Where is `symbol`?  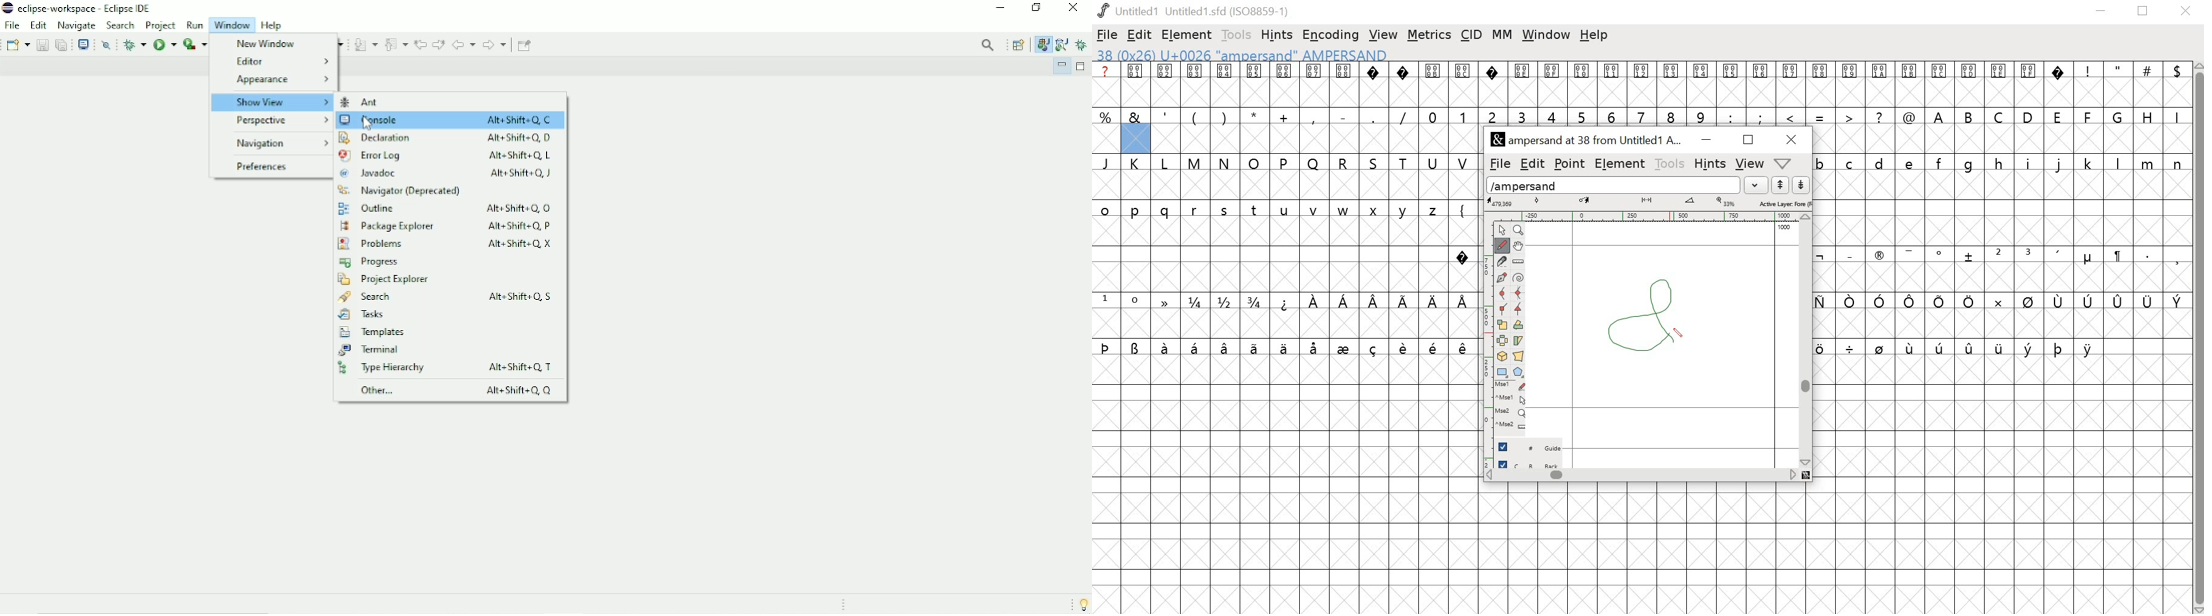 symbol is located at coordinates (1256, 347).